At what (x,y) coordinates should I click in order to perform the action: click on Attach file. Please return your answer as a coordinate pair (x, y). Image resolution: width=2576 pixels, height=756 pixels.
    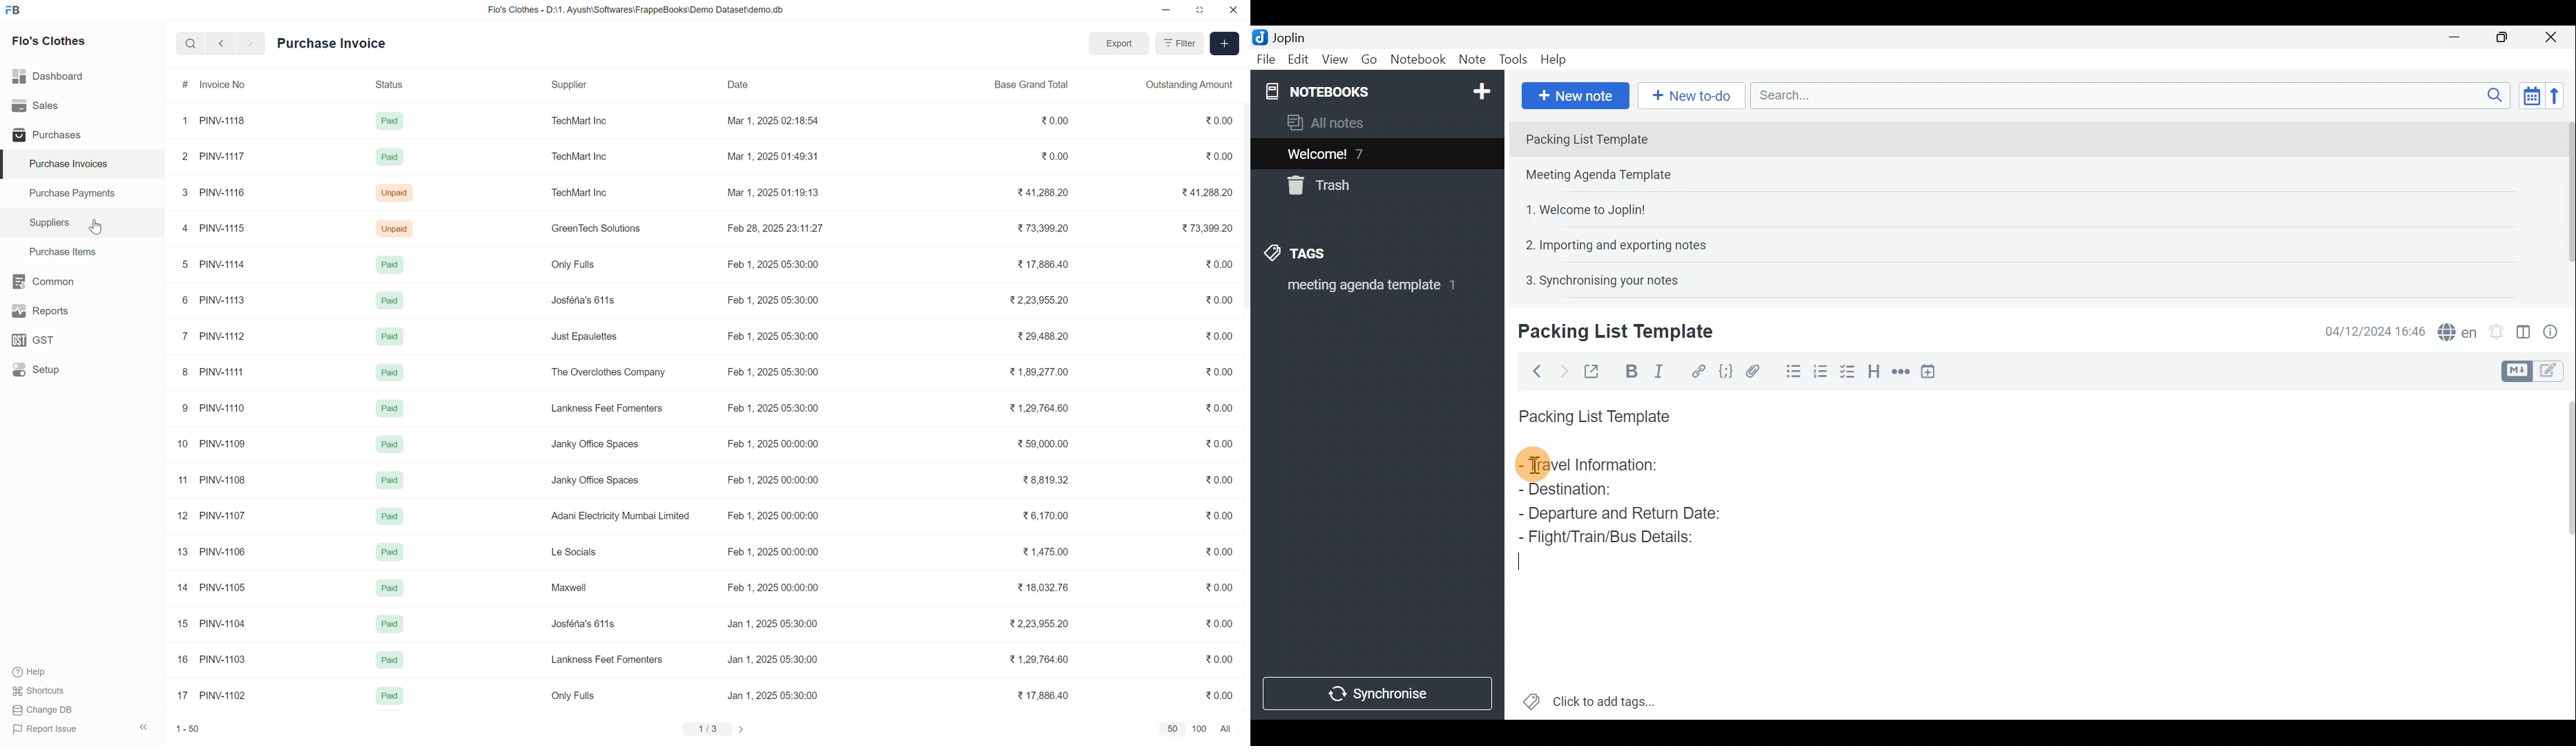
    Looking at the image, I should click on (1753, 370).